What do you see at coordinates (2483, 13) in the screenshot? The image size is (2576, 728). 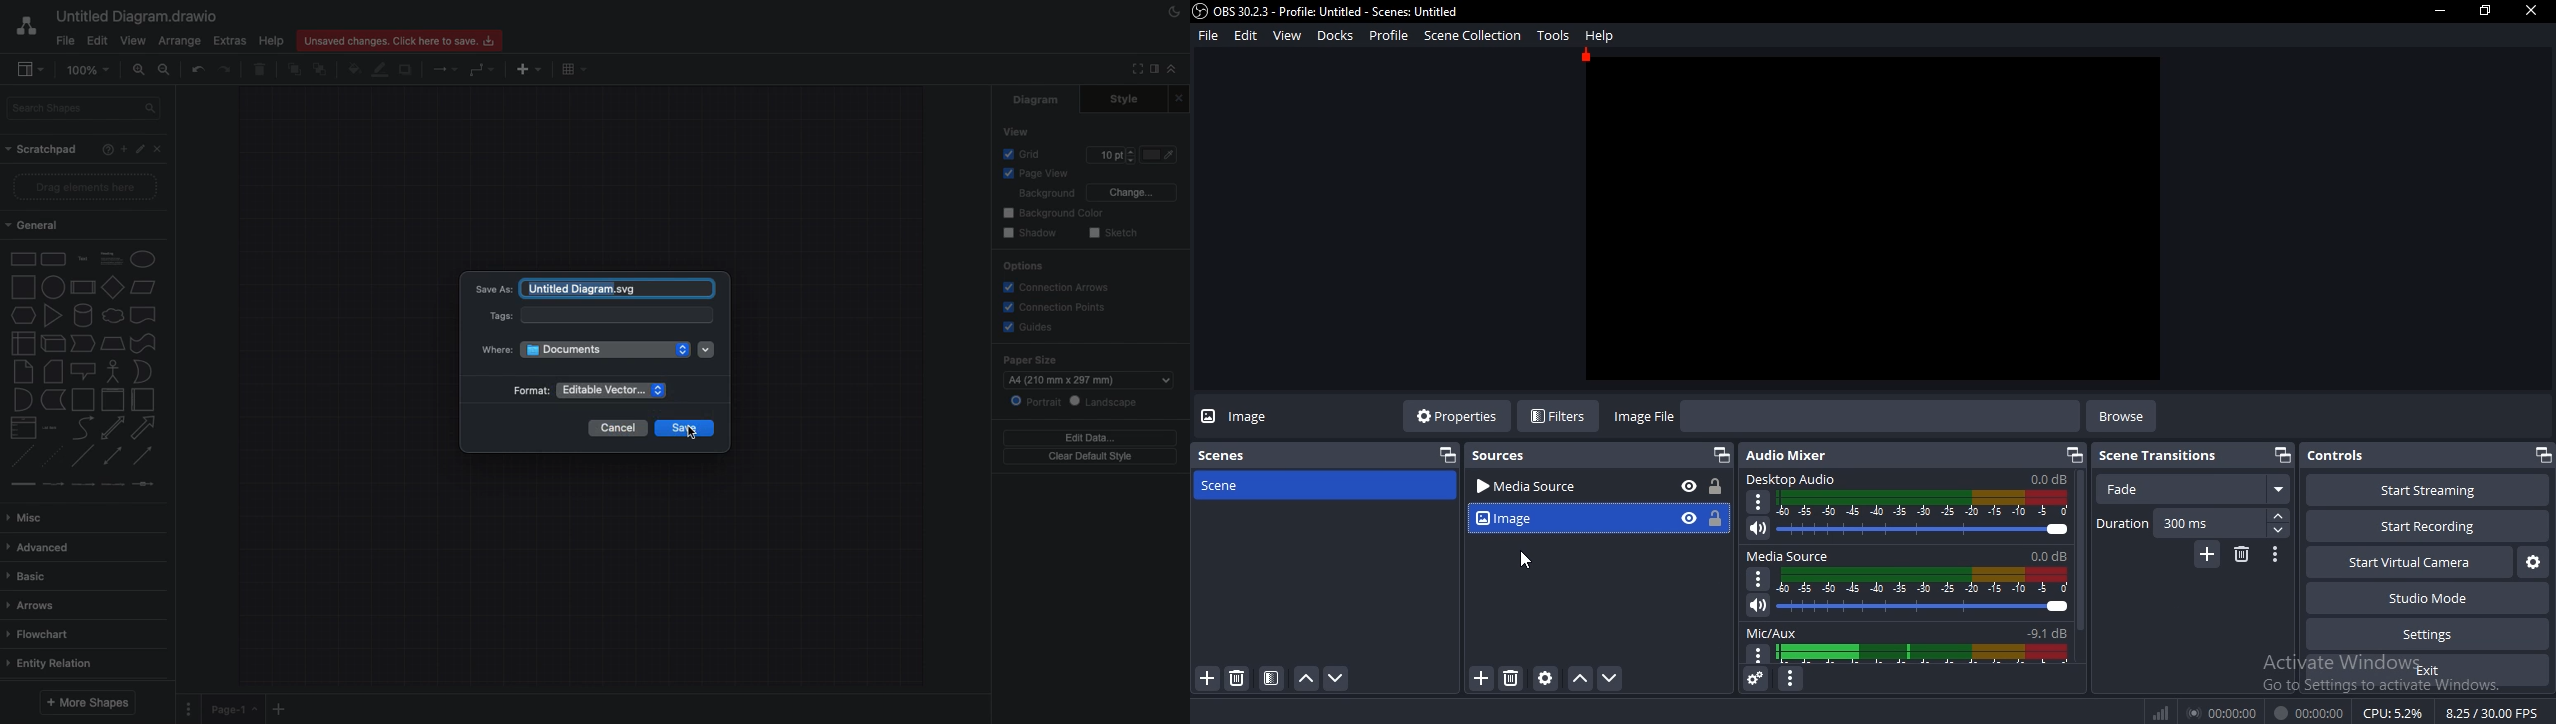 I see `restore window` at bounding box center [2483, 13].